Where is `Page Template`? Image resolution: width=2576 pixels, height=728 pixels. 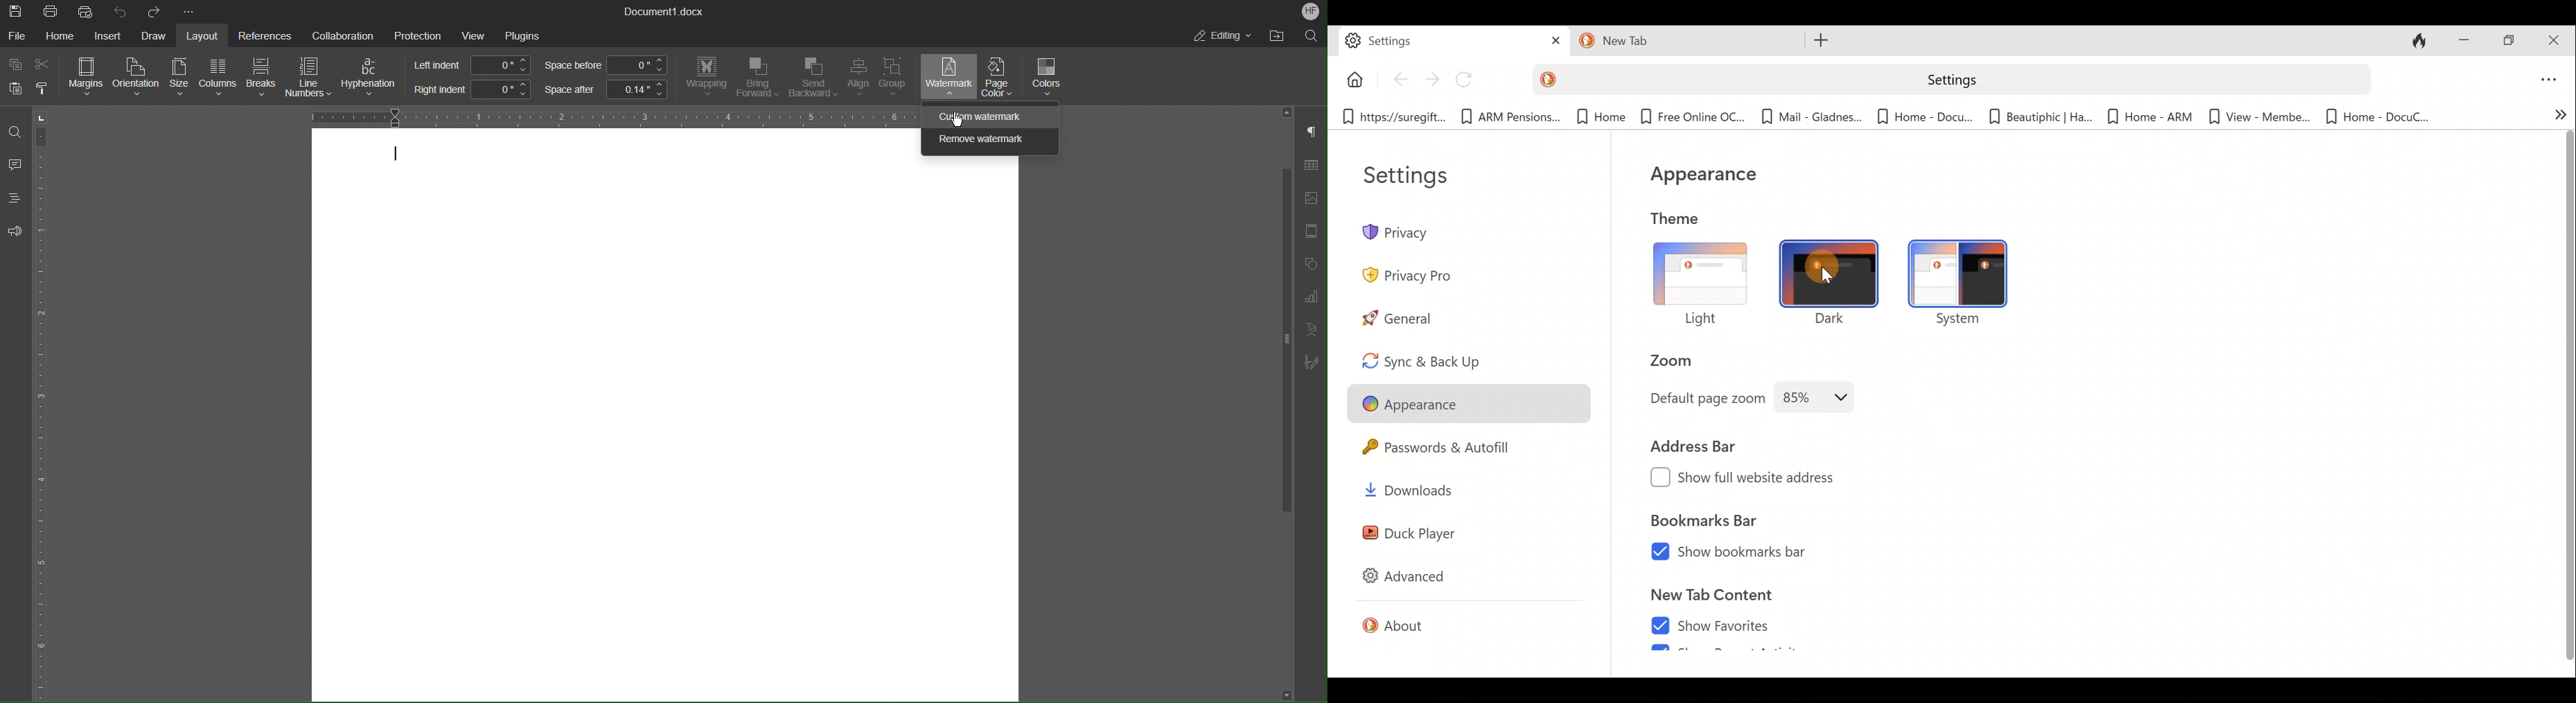
Page Template is located at coordinates (1310, 232).